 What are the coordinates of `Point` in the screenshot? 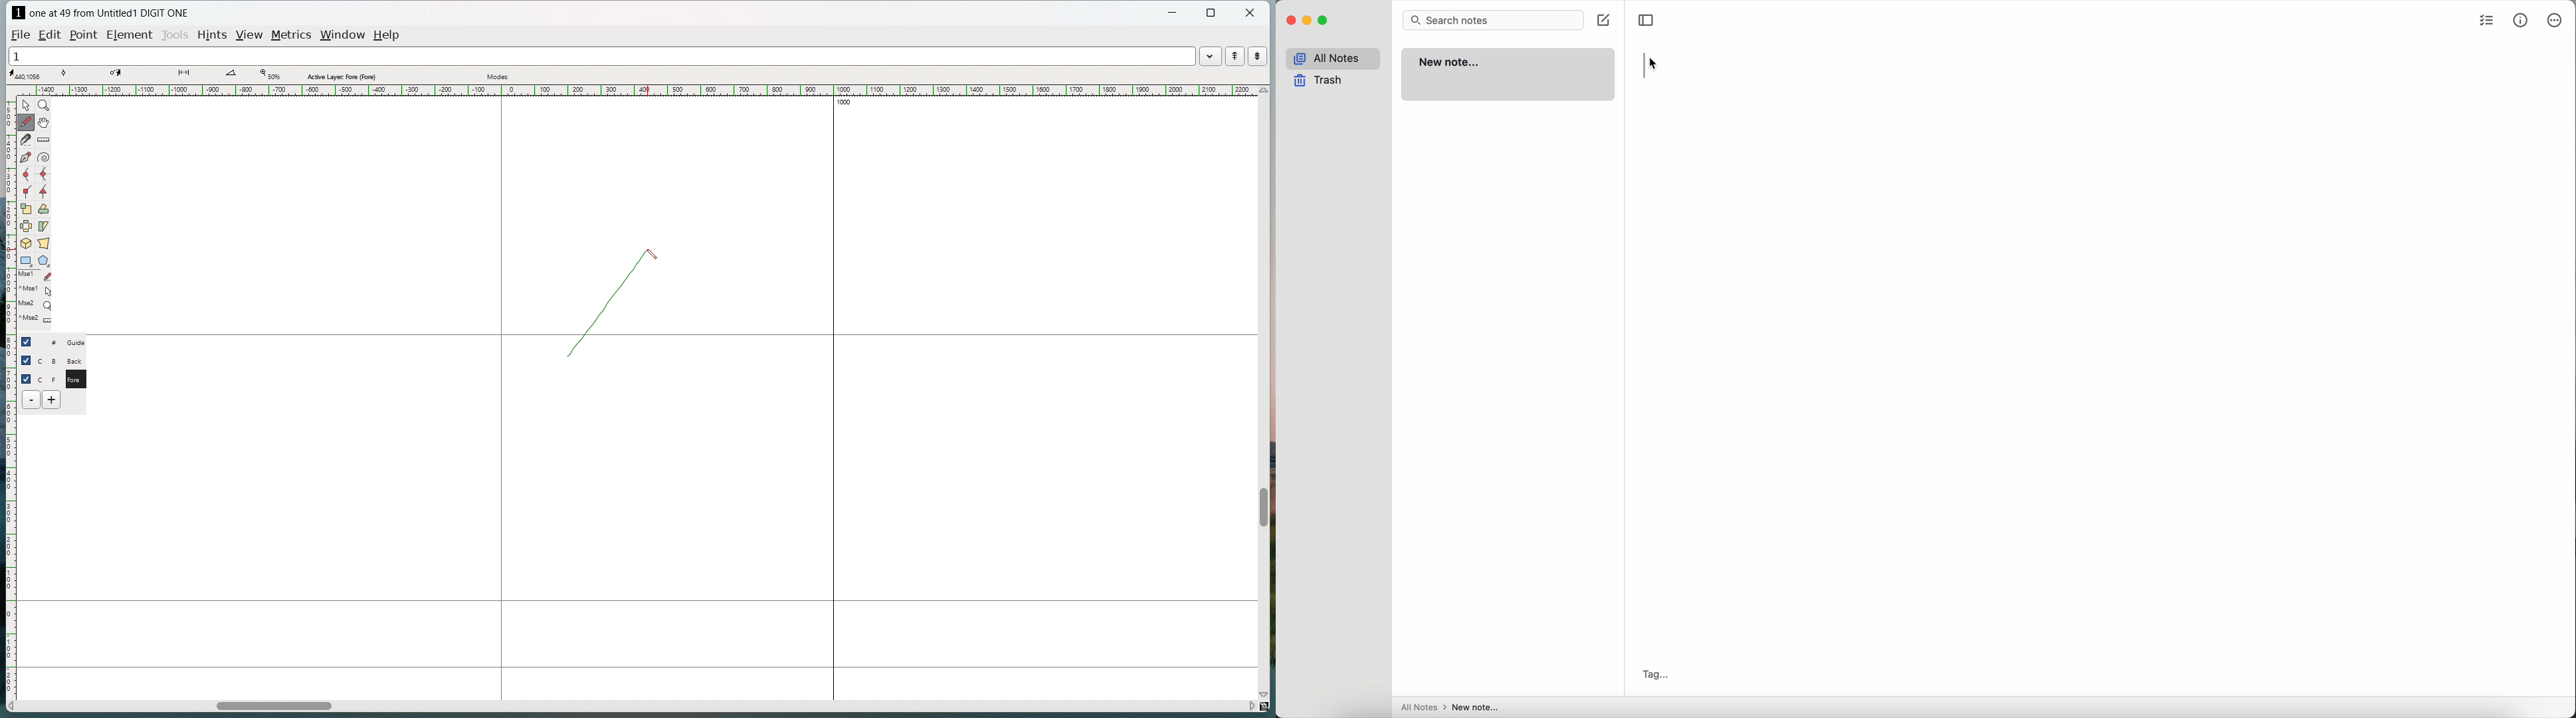 It's located at (86, 34).